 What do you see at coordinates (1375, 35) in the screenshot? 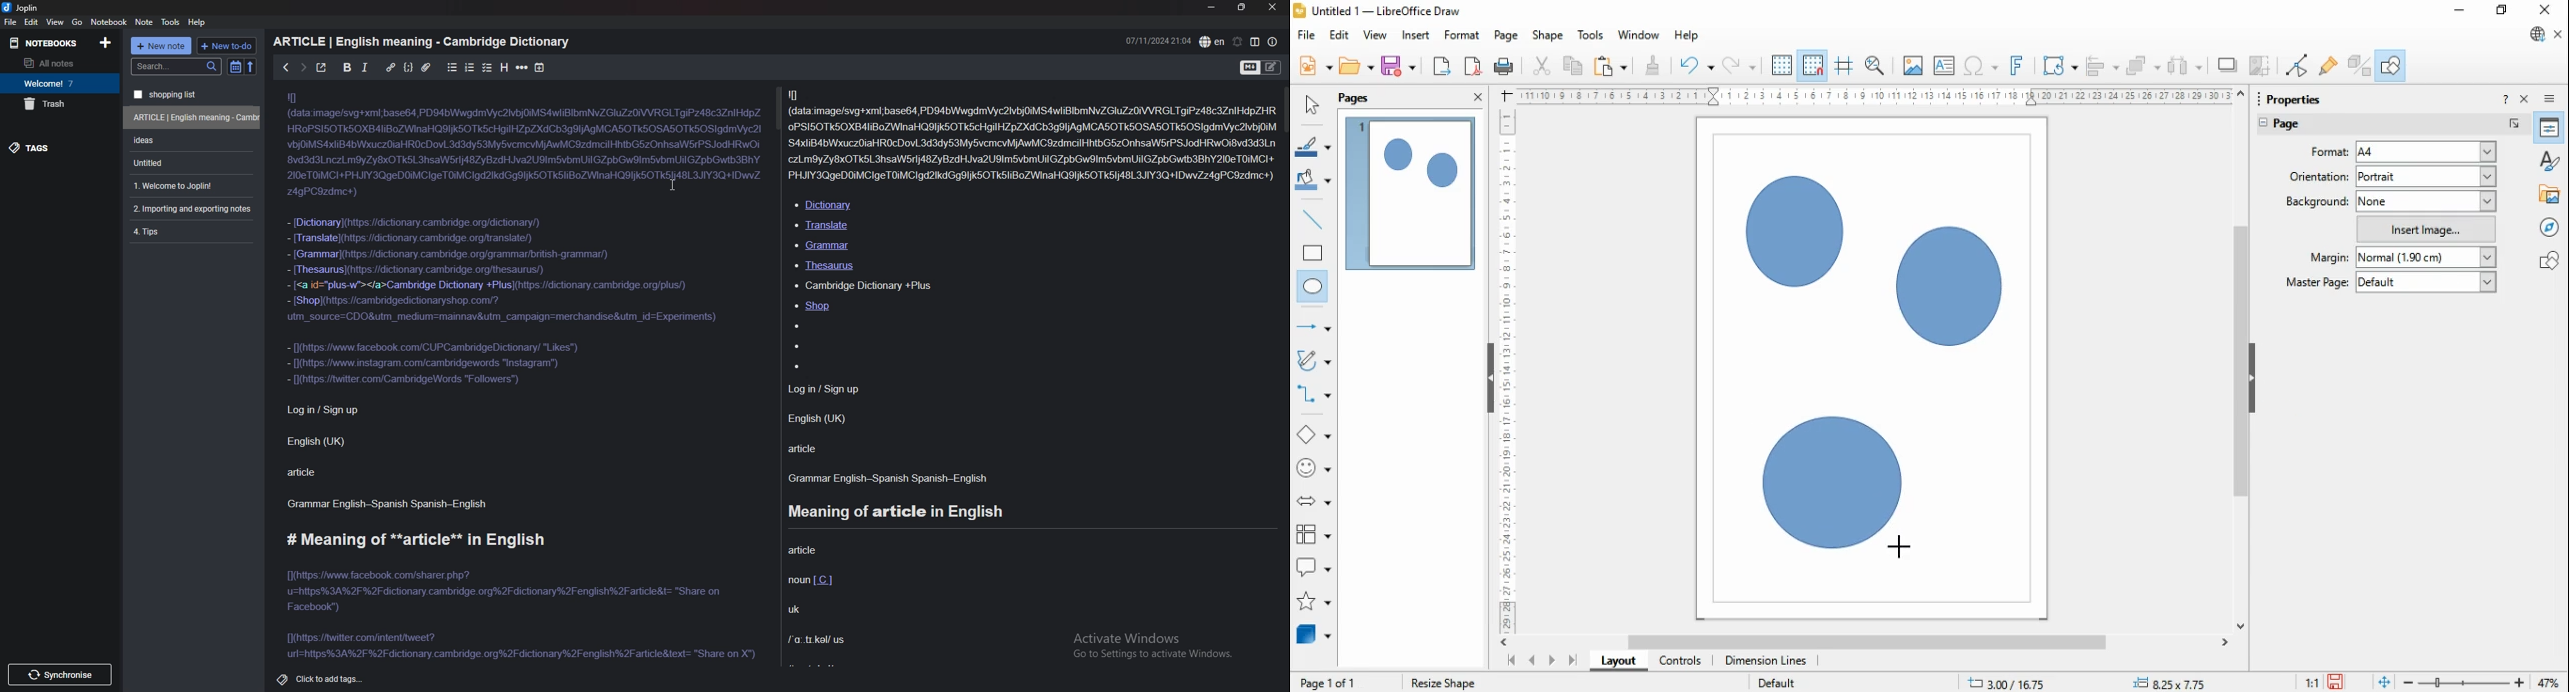
I see `view` at bounding box center [1375, 35].